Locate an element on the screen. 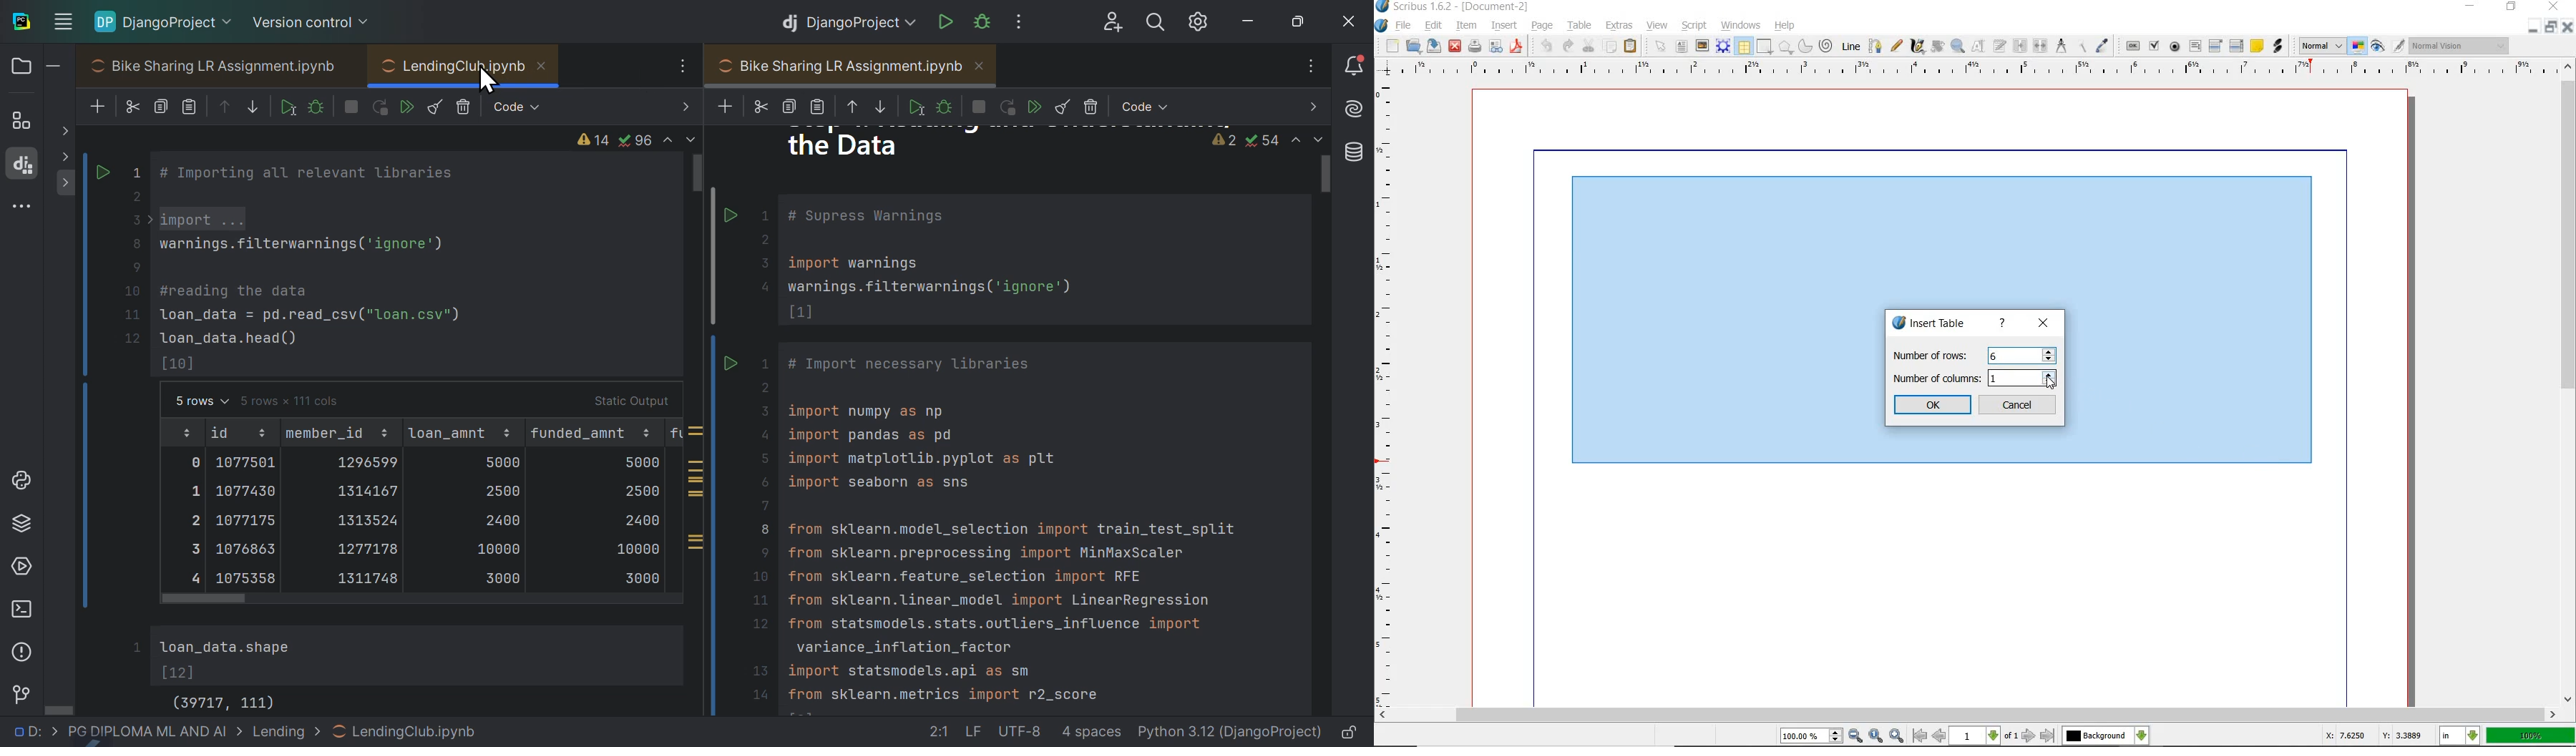 This screenshot has height=756, width=2576. rotate item is located at coordinates (1937, 47).